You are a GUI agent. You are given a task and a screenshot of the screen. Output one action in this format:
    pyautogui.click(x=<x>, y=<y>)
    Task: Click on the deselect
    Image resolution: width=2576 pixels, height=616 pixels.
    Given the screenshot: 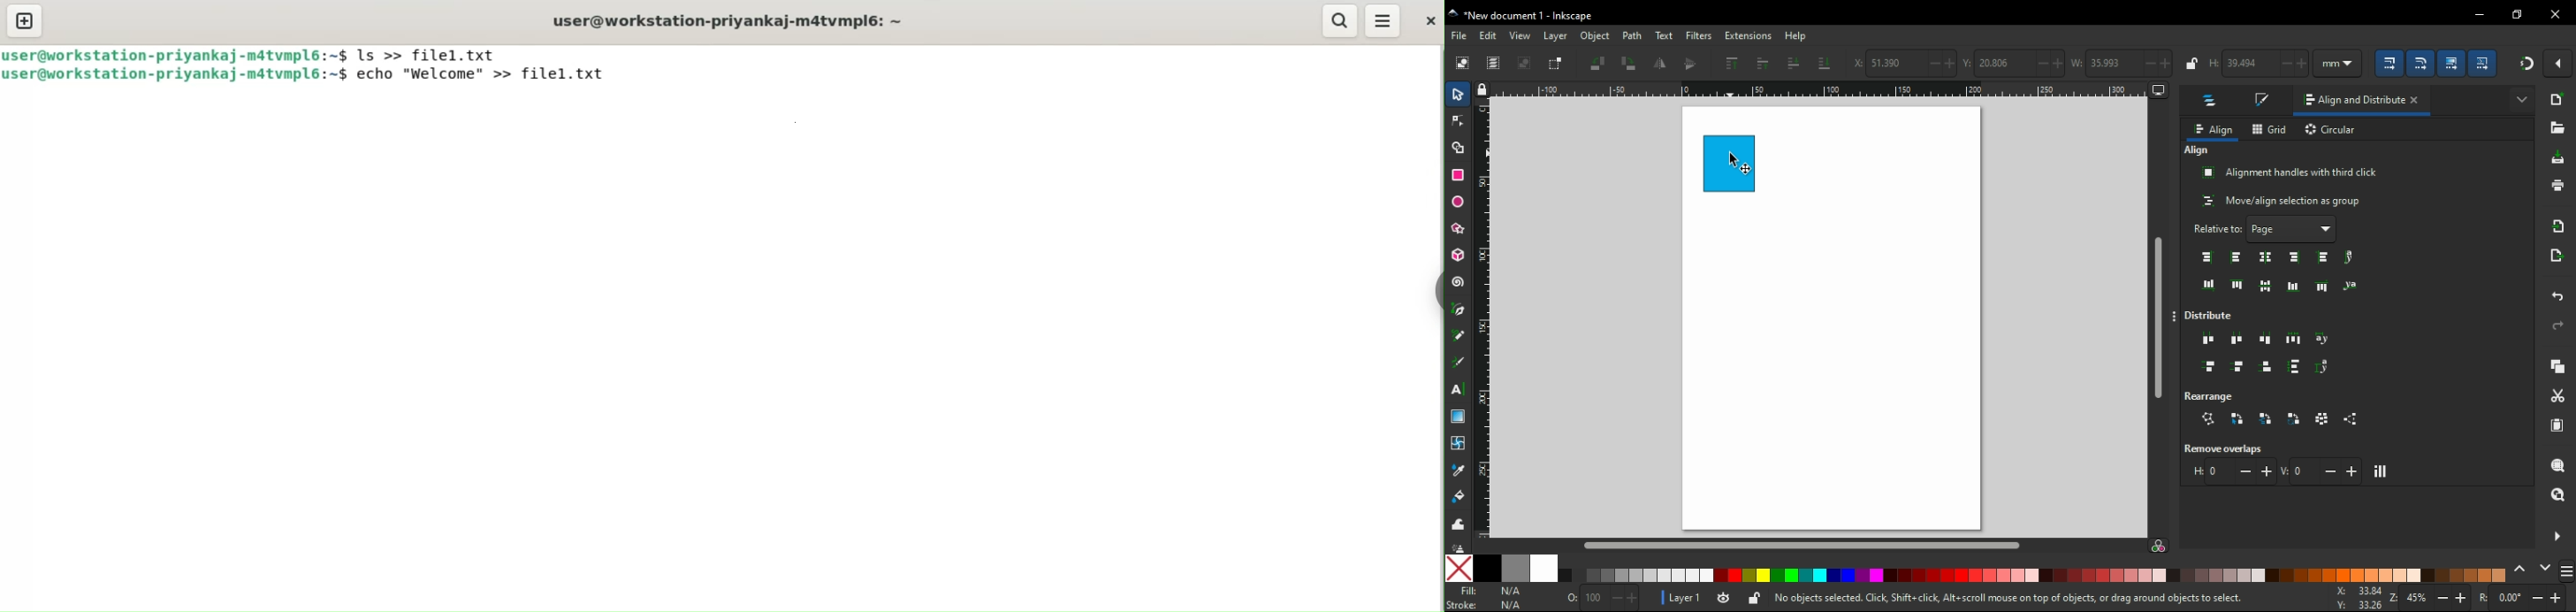 What is the action you would take?
    pyautogui.click(x=1527, y=63)
    